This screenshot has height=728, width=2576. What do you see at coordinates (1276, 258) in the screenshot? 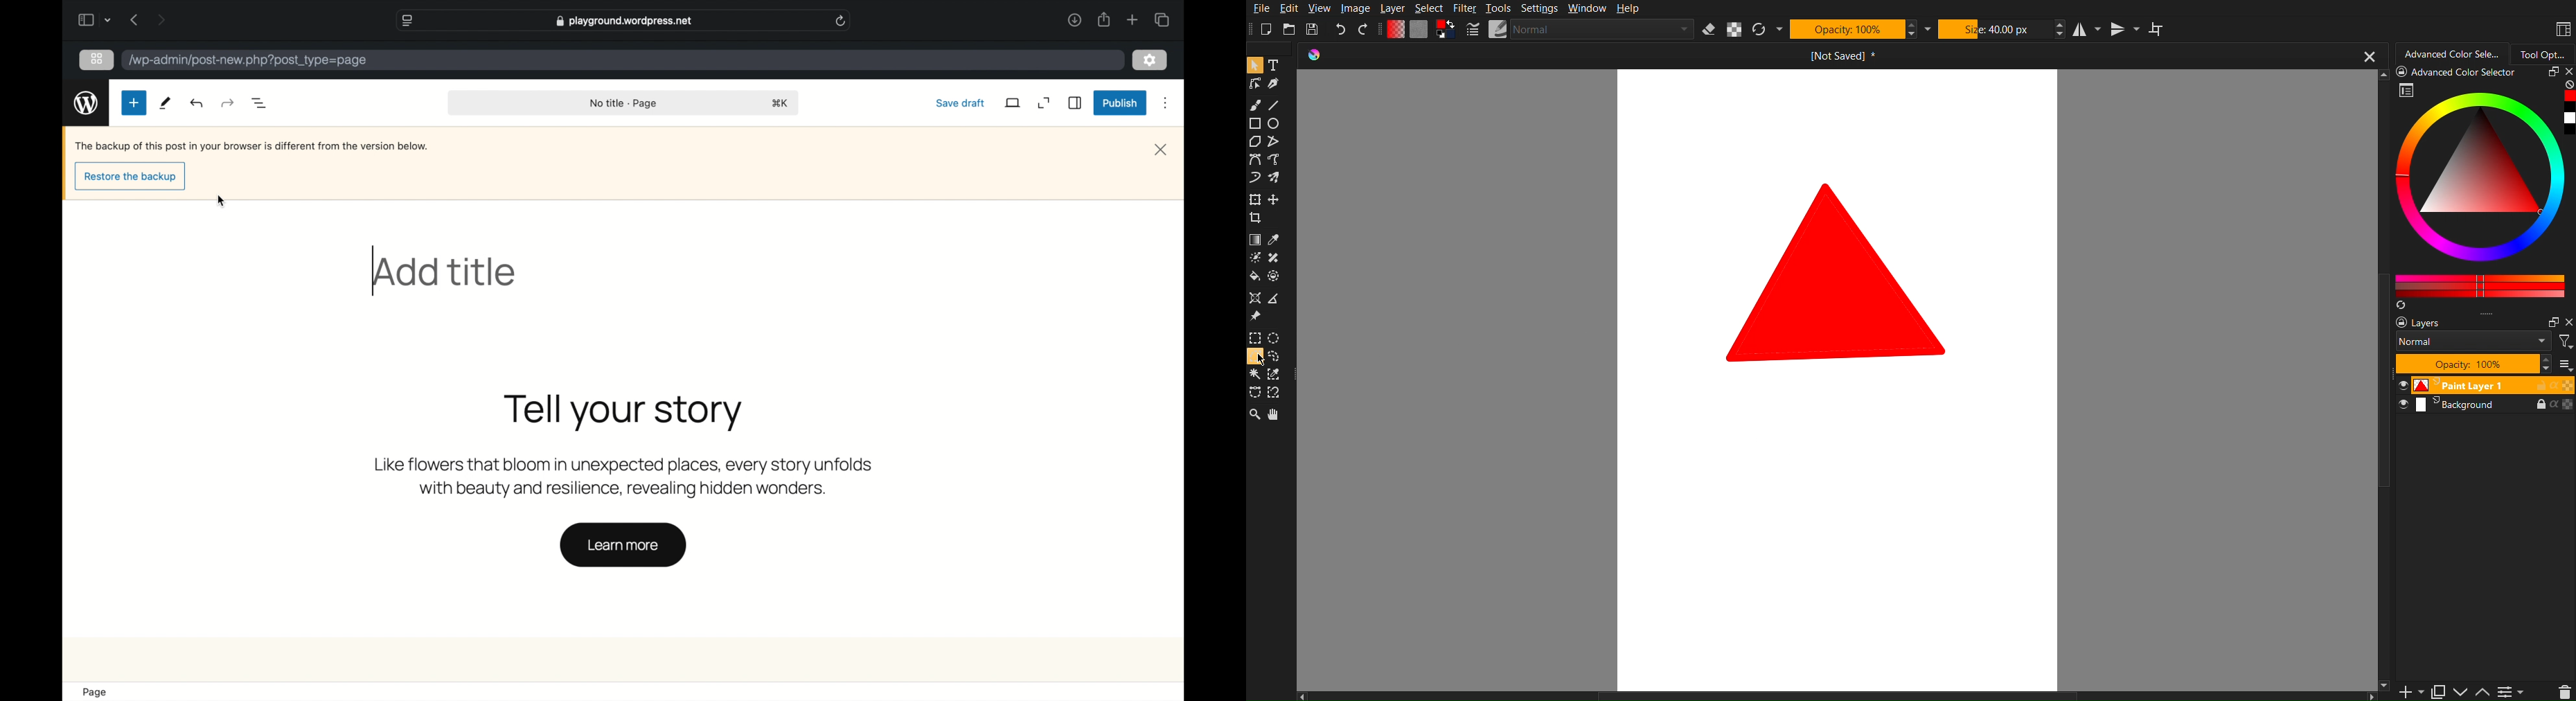
I see `tool` at bounding box center [1276, 258].